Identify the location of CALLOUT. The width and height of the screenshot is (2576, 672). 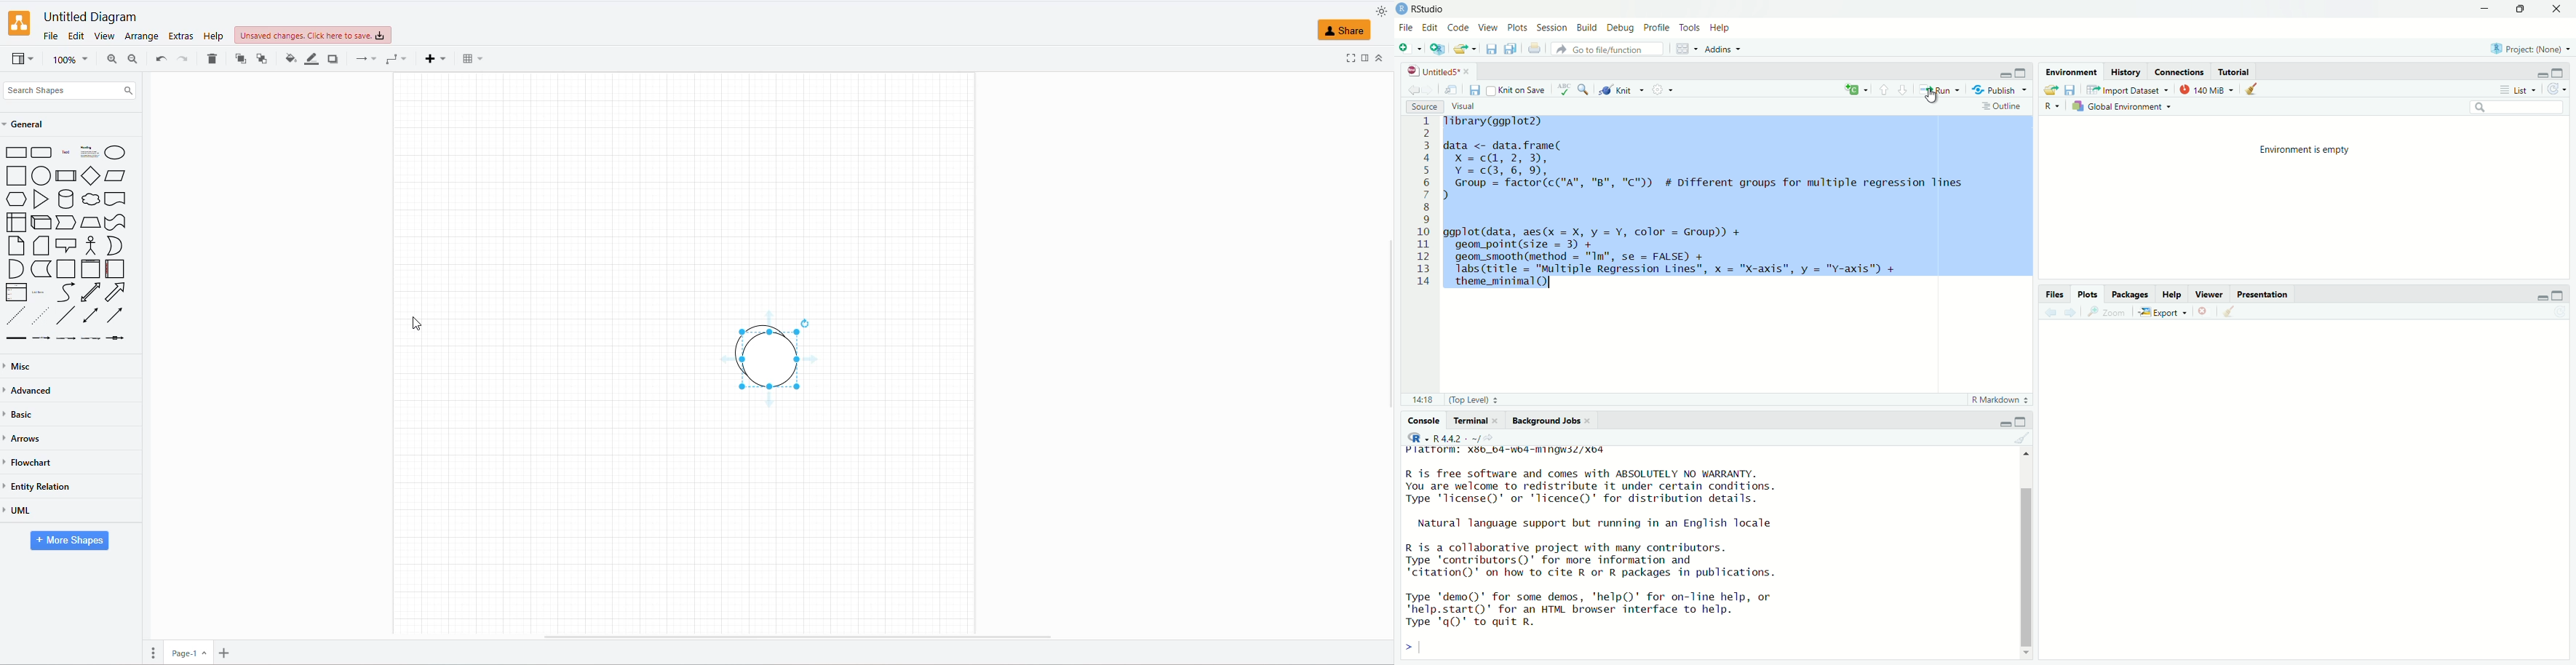
(65, 246).